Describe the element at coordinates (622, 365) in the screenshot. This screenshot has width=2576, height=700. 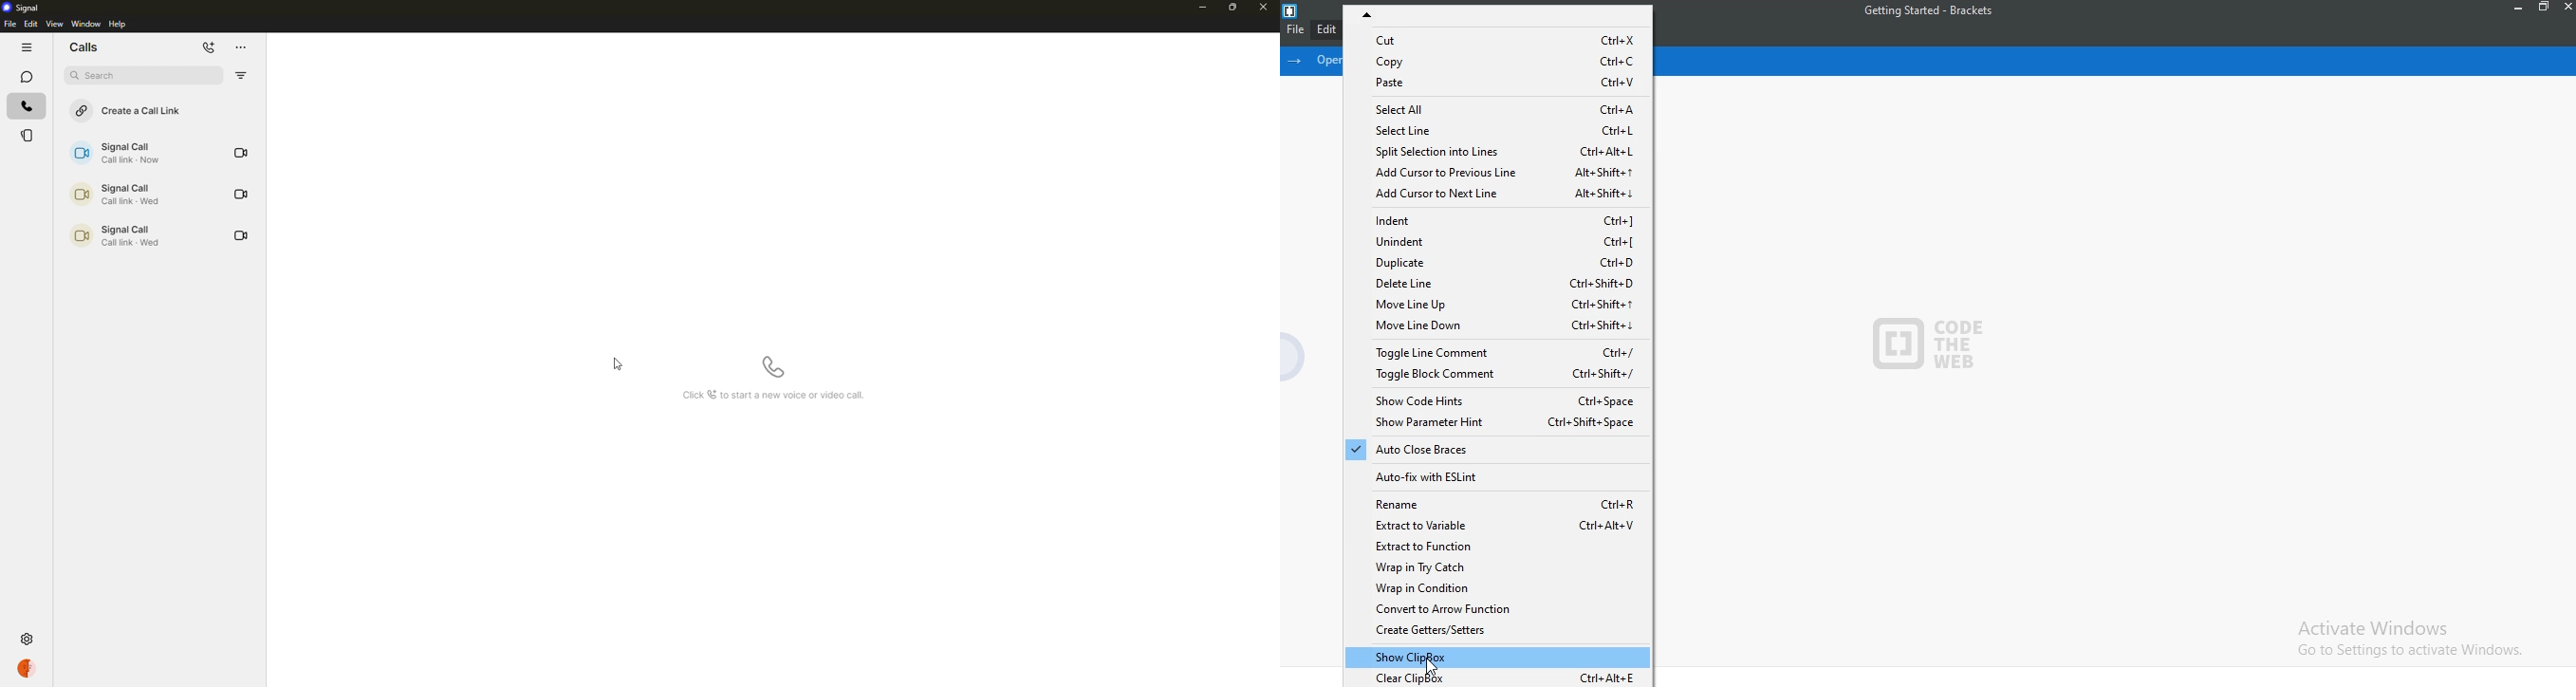
I see `cursor` at that location.